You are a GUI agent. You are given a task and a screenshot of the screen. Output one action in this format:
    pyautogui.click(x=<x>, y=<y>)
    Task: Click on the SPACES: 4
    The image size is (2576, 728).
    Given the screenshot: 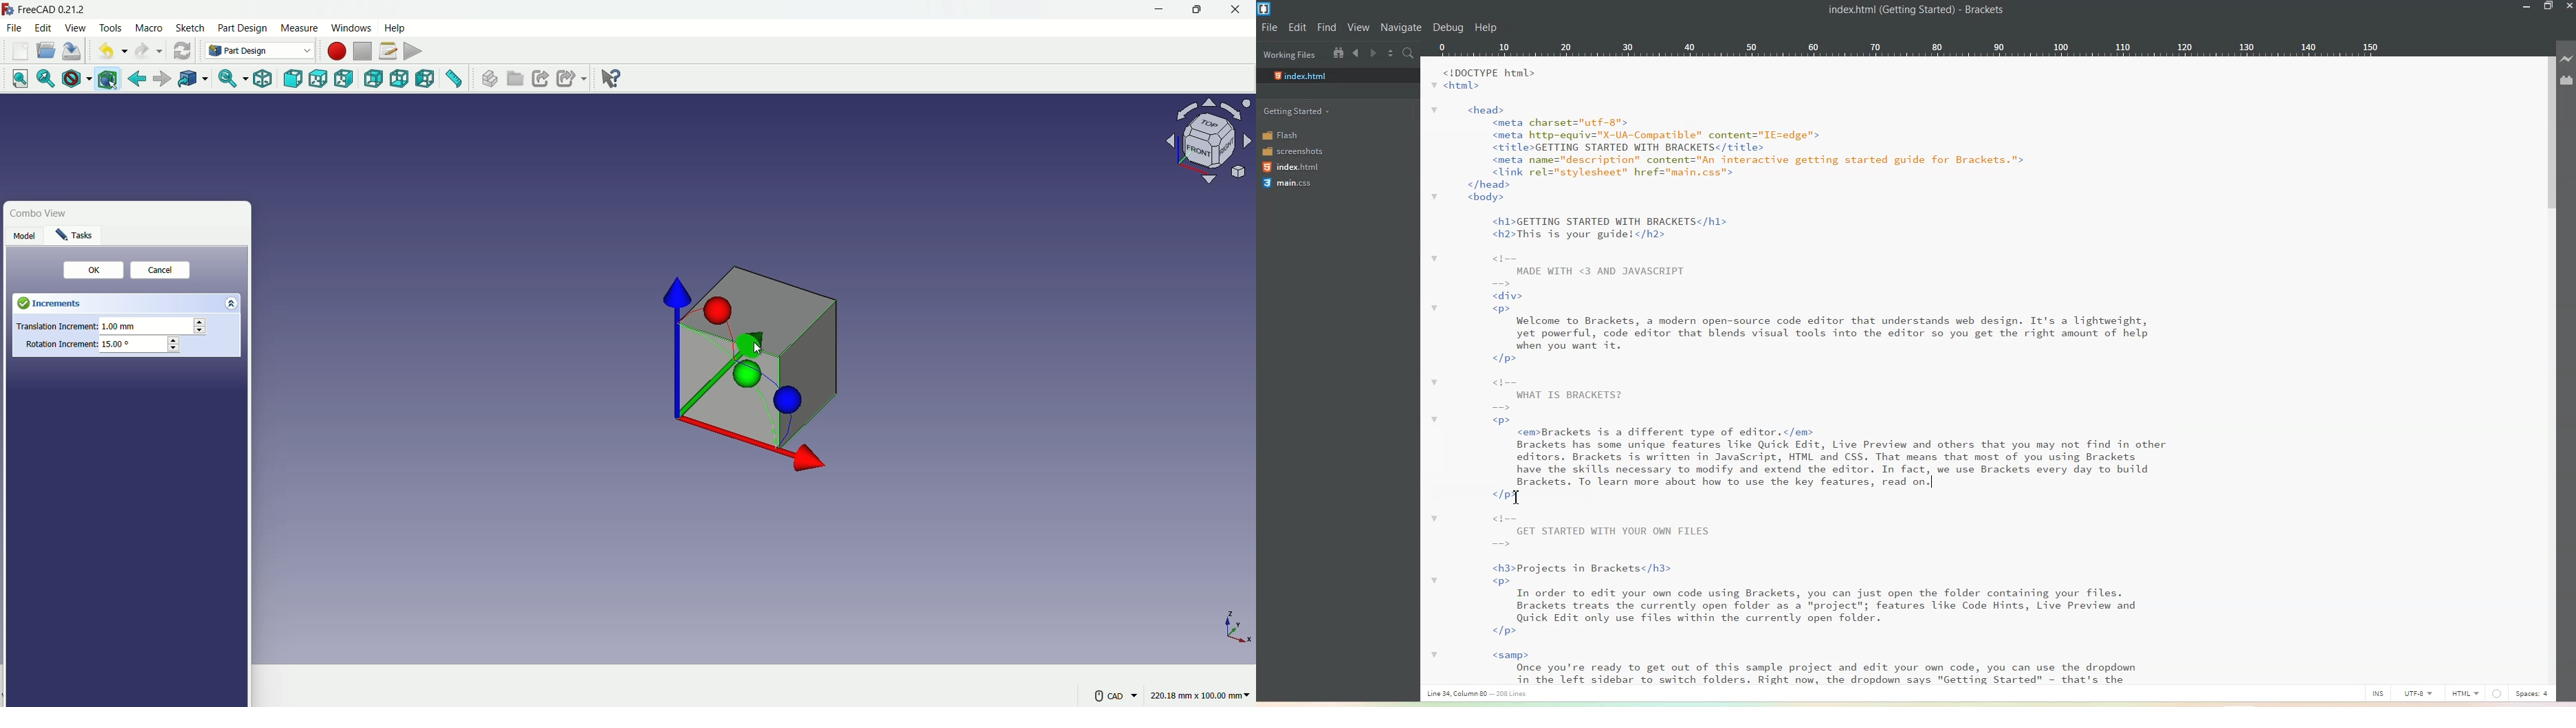 What is the action you would take?
    pyautogui.click(x=2521, y=694)
    